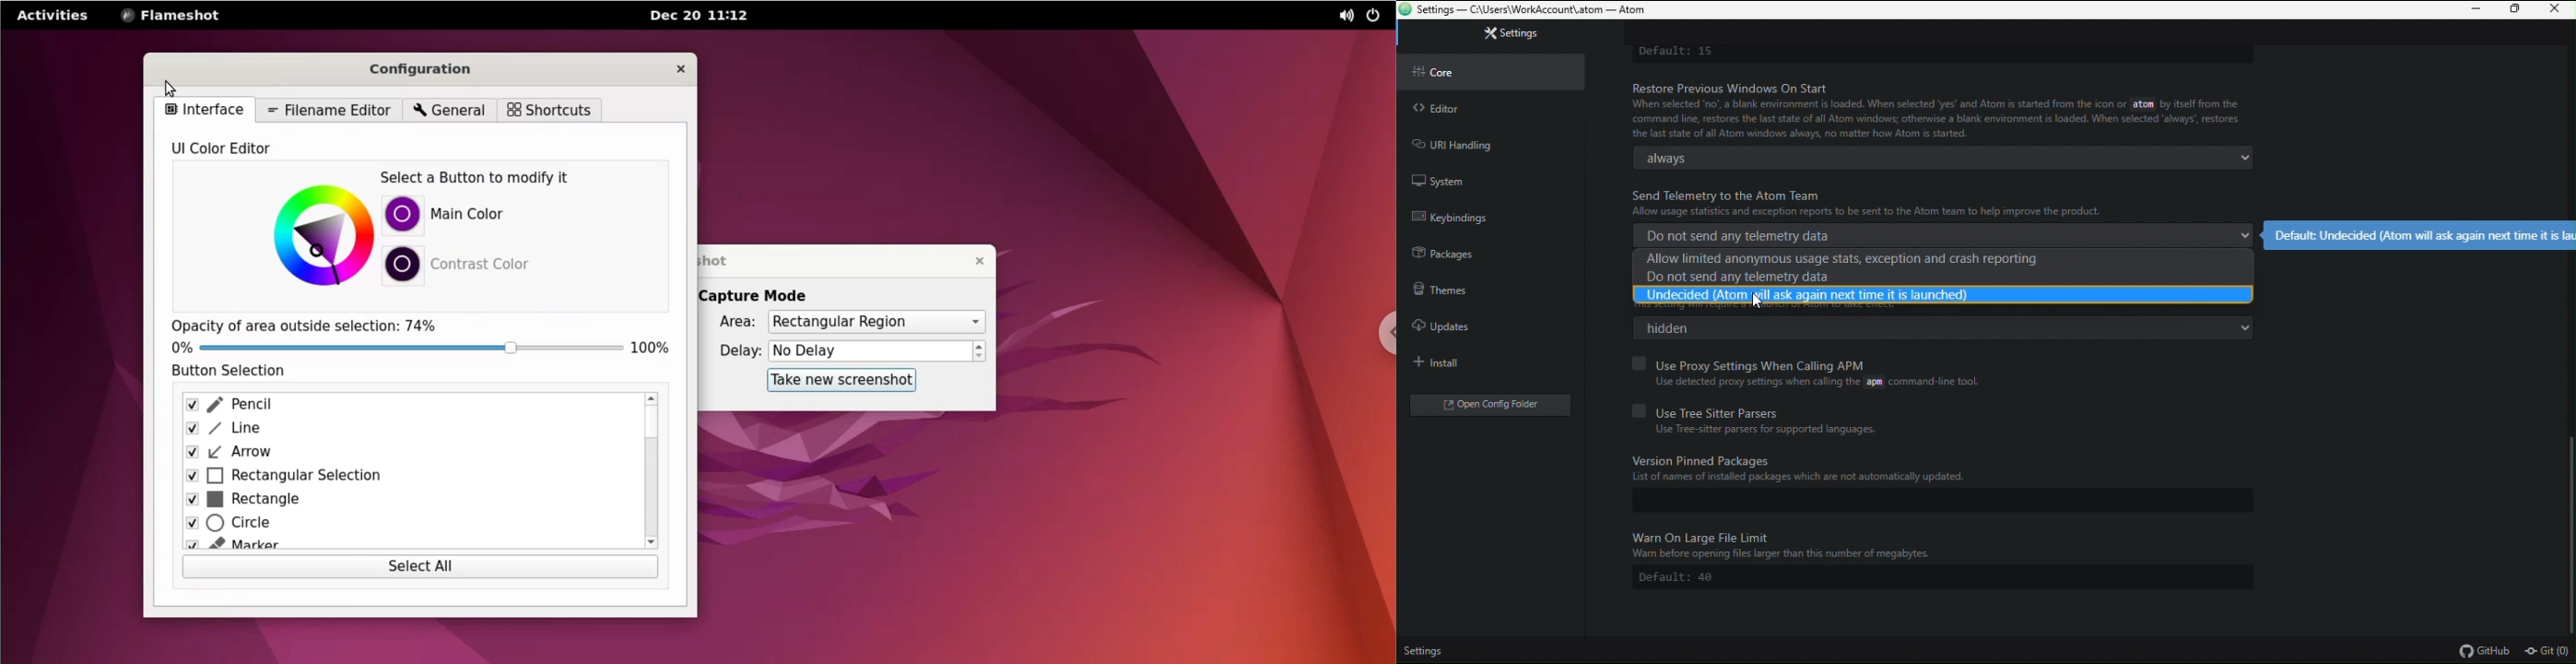  What do you see at coordinates (1948, 326) in the screenshot?
I see `hidden` at bounding box center [1948, 326].